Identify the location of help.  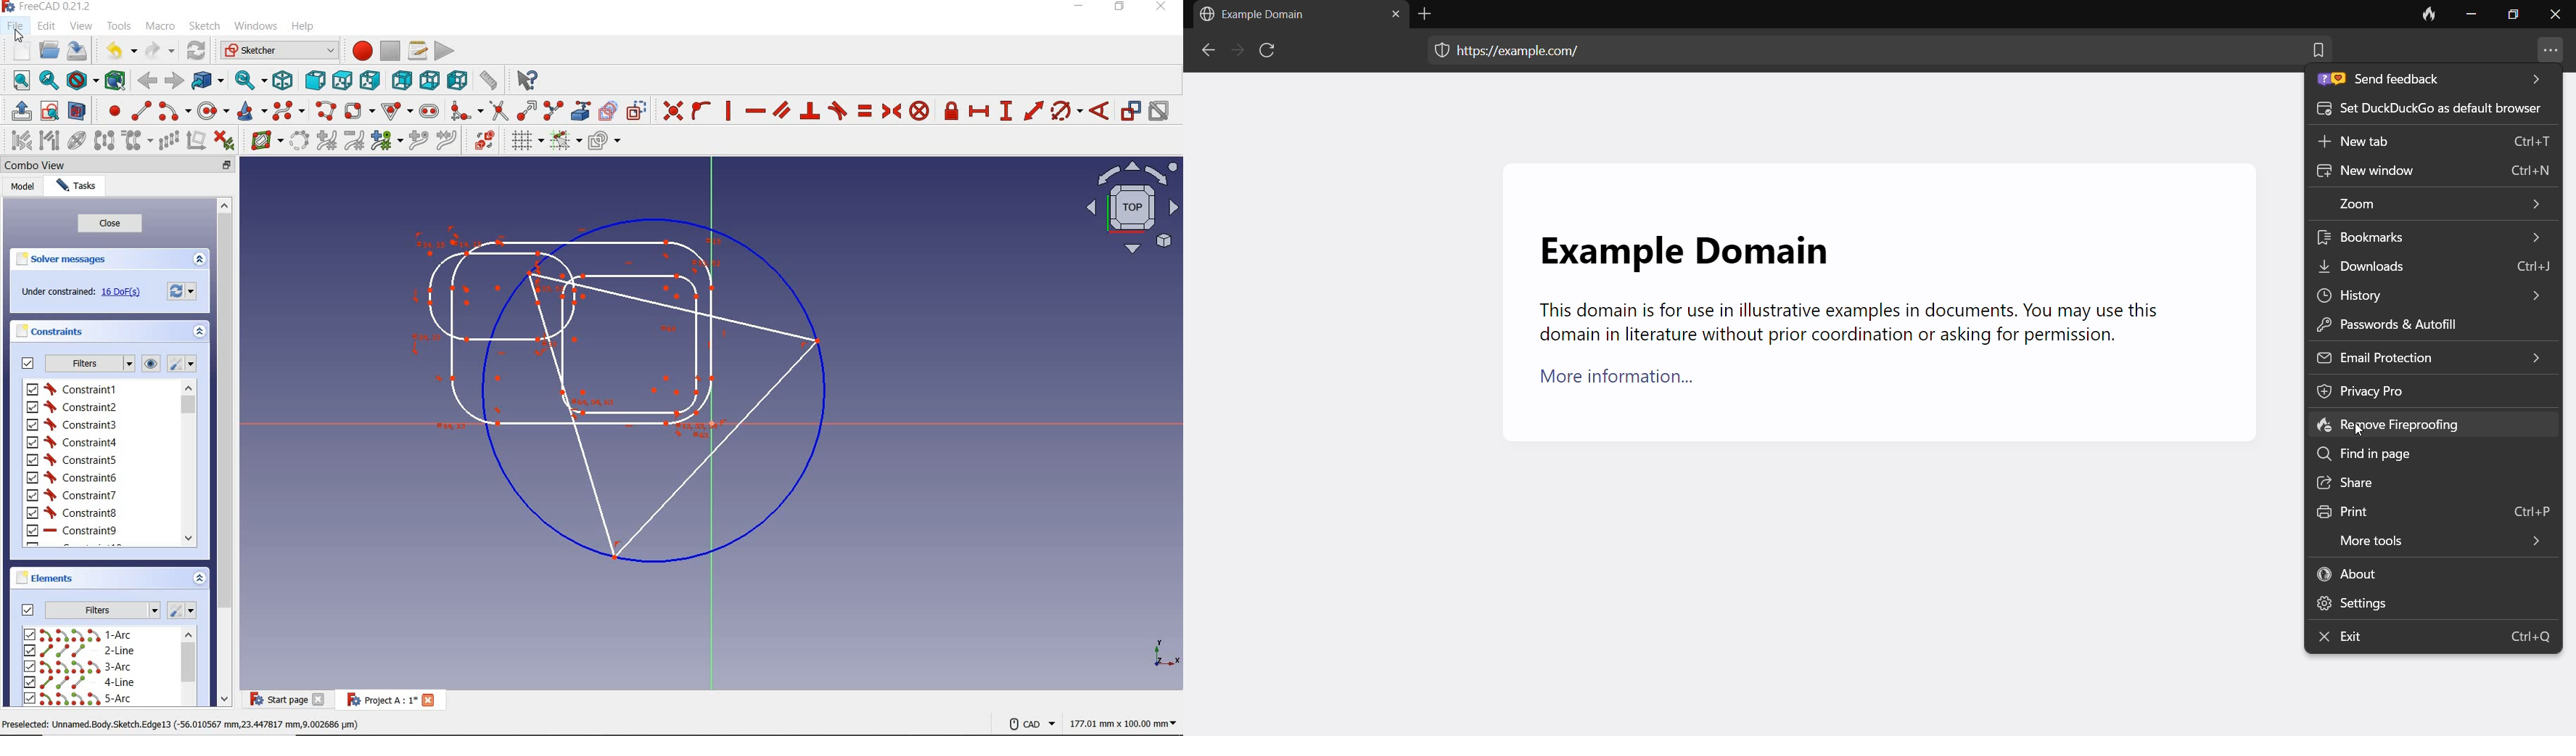
(304, 26).